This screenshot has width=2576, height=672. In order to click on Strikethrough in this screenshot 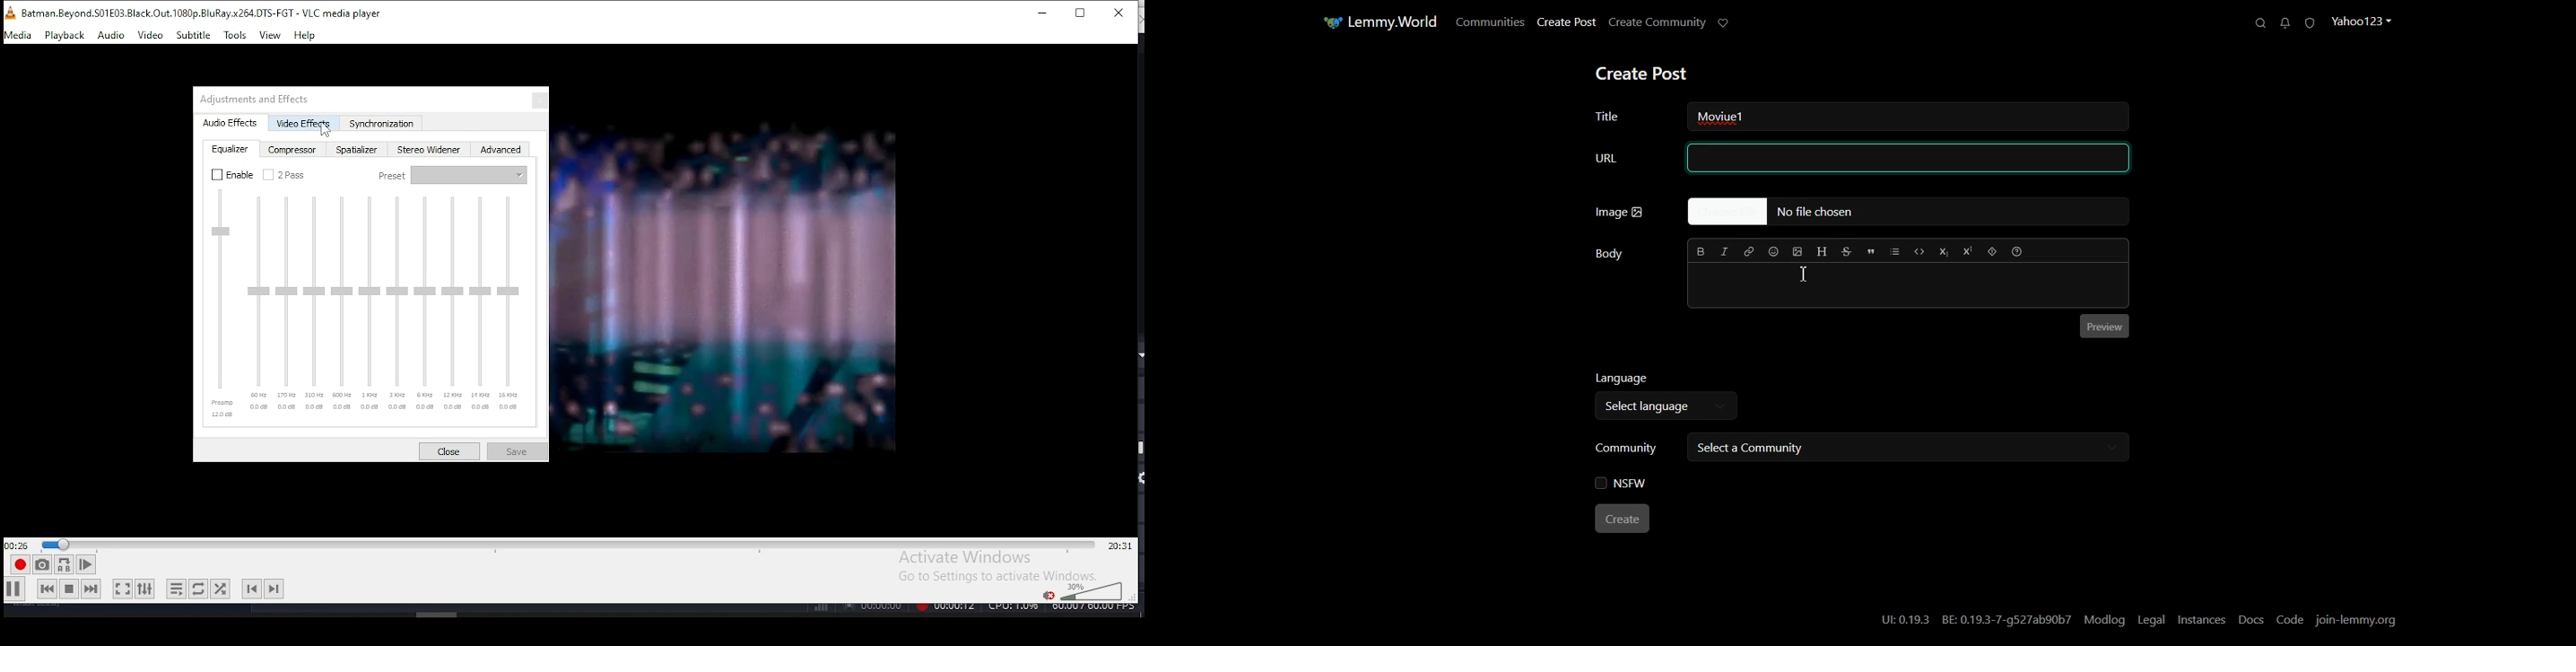, I will do `click(1847, 252)`.